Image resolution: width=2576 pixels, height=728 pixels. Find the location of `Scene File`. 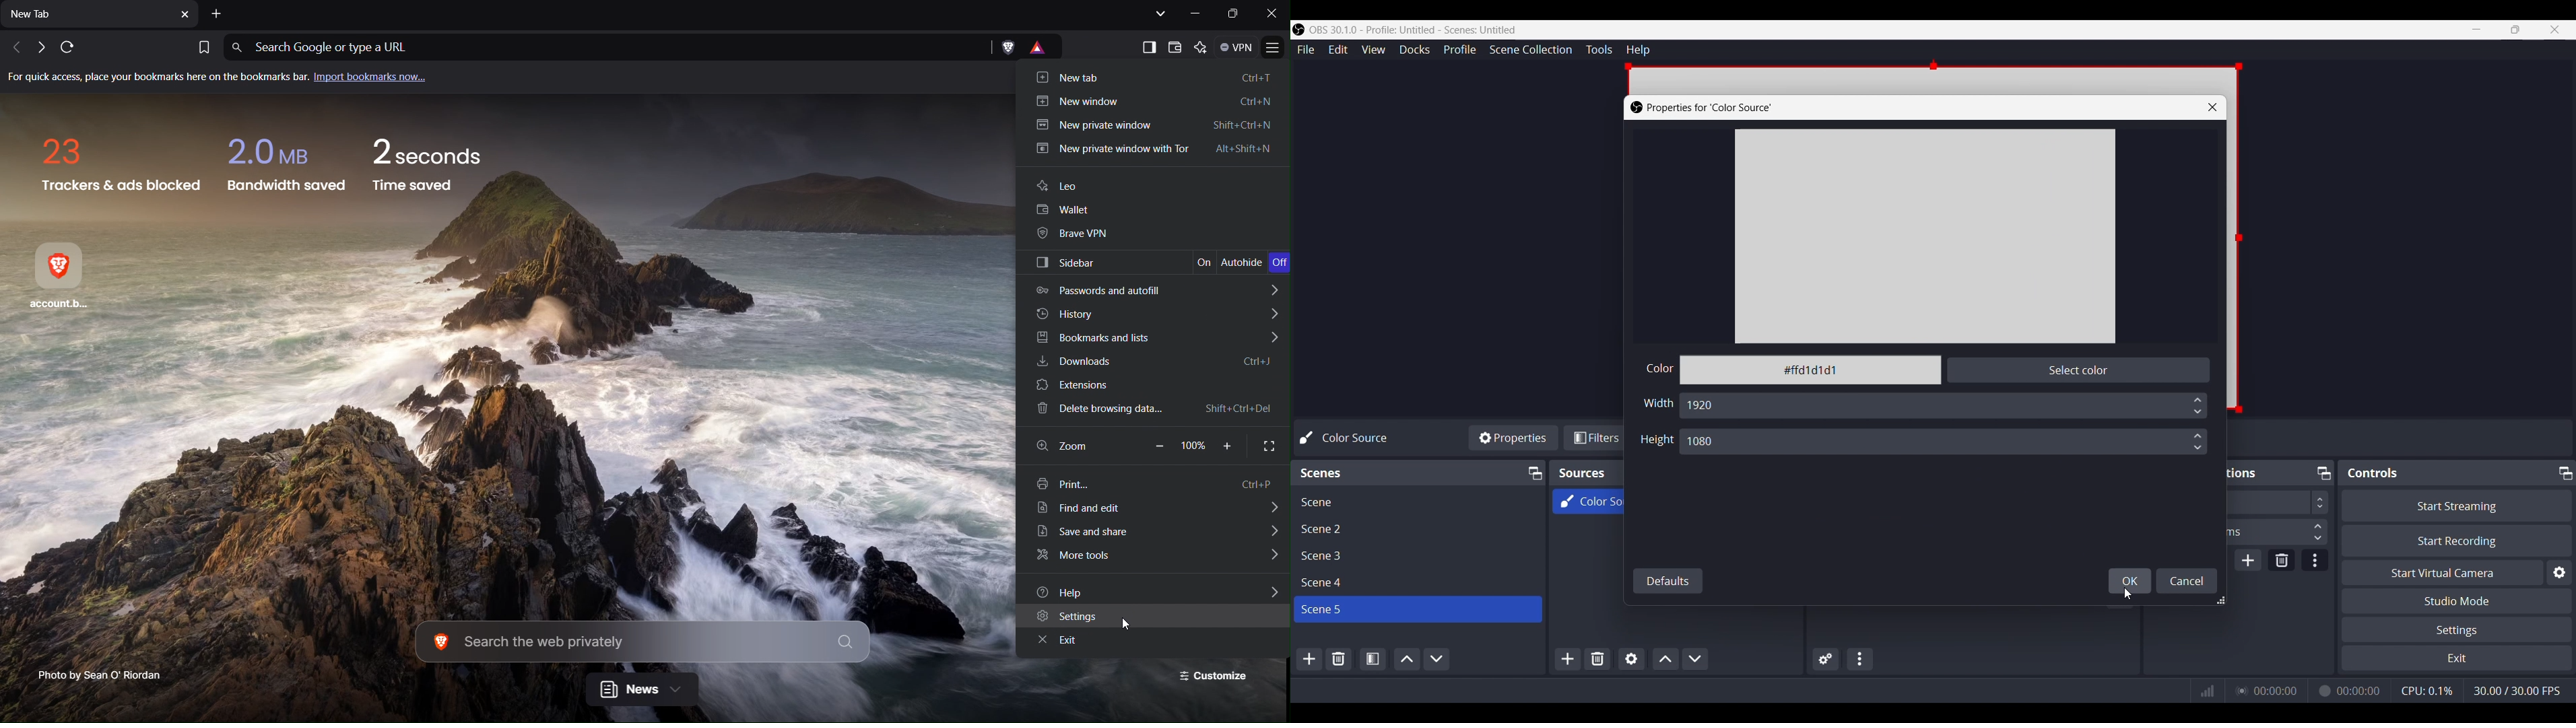

Scene File is located at coordinates (1415, 582).